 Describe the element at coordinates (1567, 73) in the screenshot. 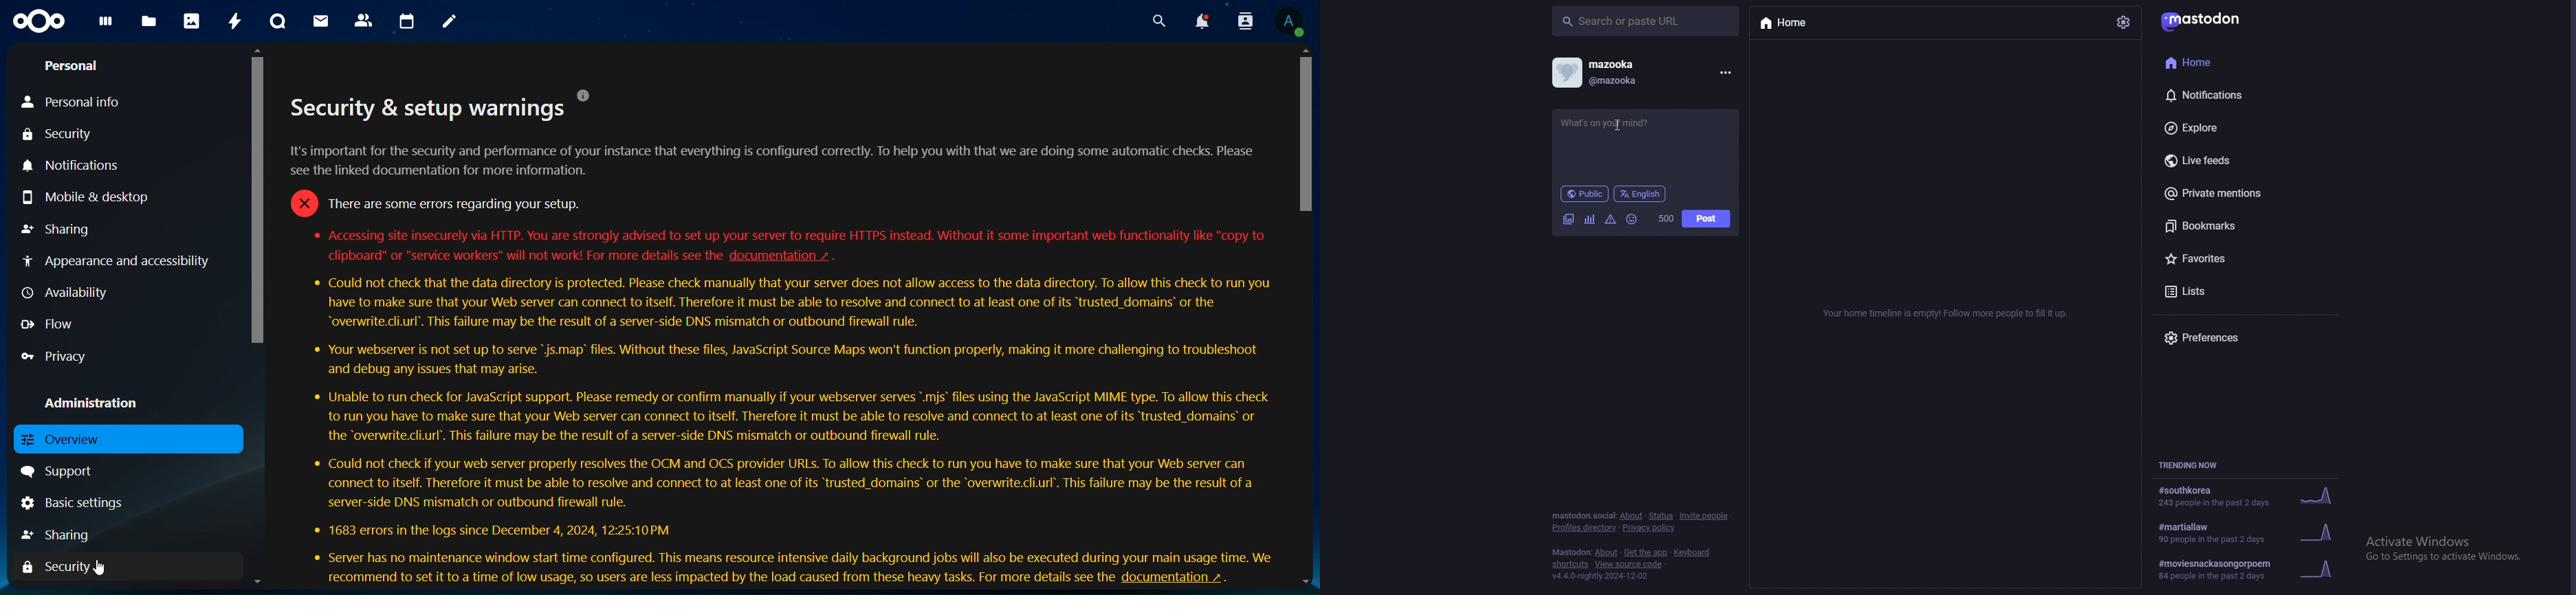

I see `profile` at that location.